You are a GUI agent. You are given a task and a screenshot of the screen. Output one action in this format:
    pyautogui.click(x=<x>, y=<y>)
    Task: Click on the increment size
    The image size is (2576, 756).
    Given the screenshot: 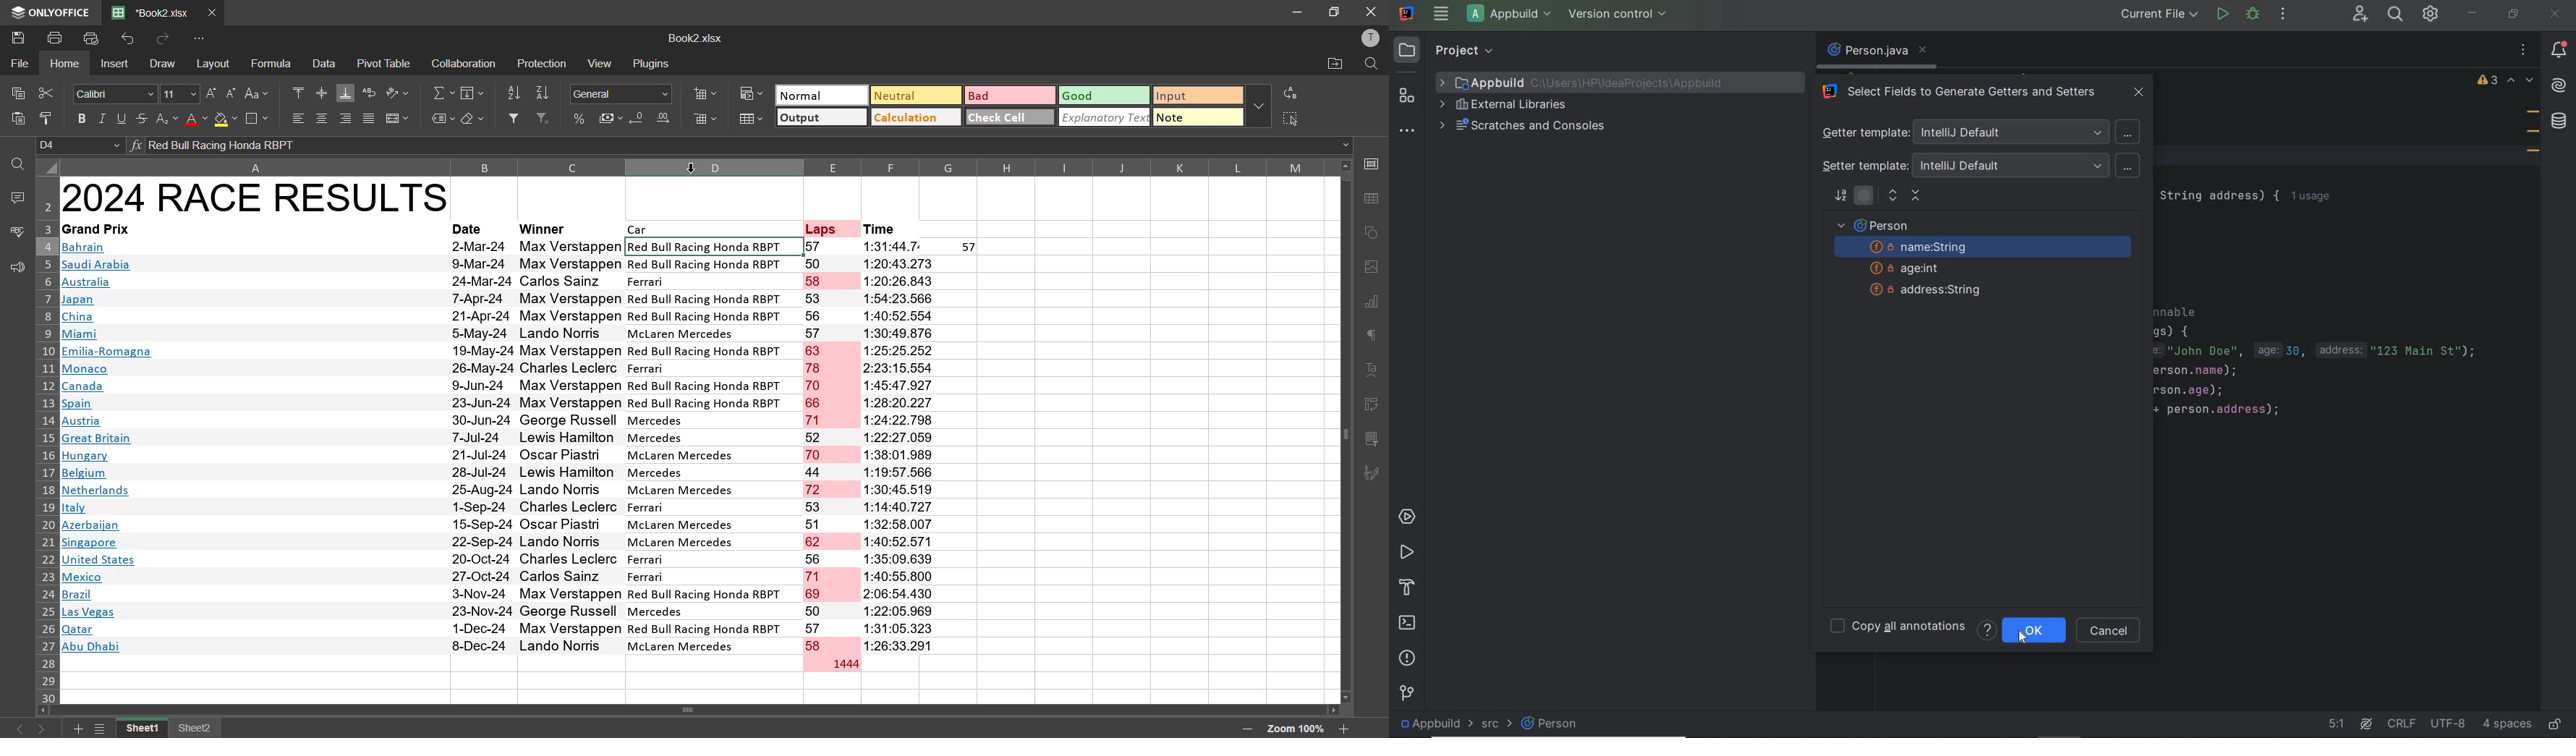 What is the action you would take?
    pyautogui.click(x=211, y=93)
    